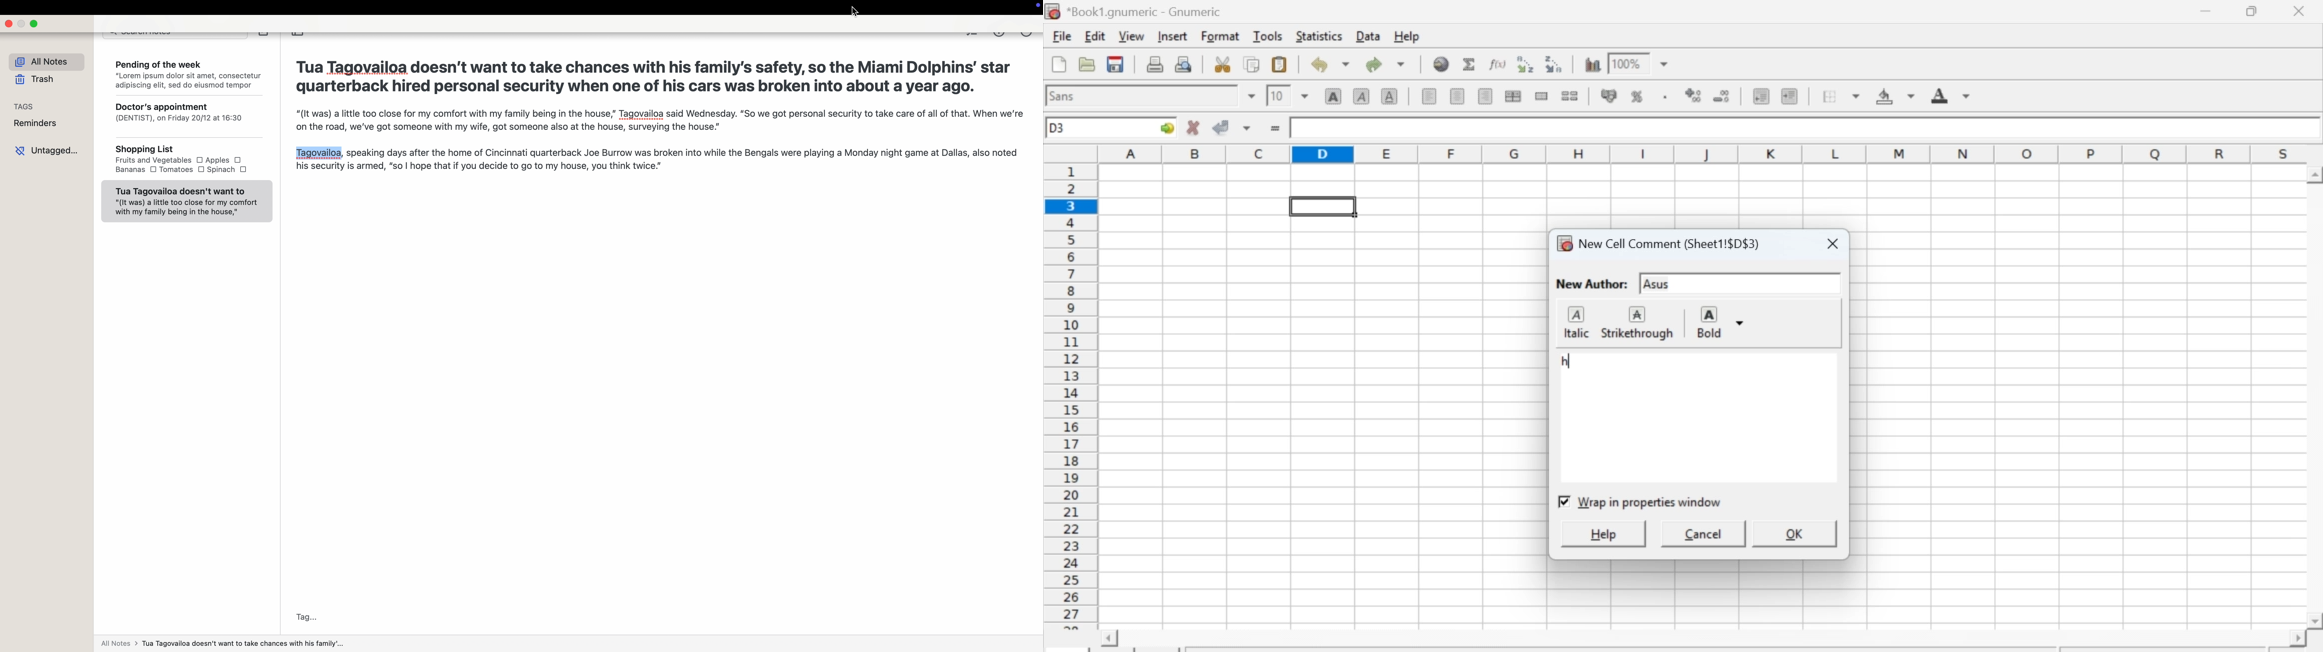 This screenshot has height=672, width=2324. Describe the element at coordinates (1640, 323) in the screenshot. I see `strikethrough` at that location.